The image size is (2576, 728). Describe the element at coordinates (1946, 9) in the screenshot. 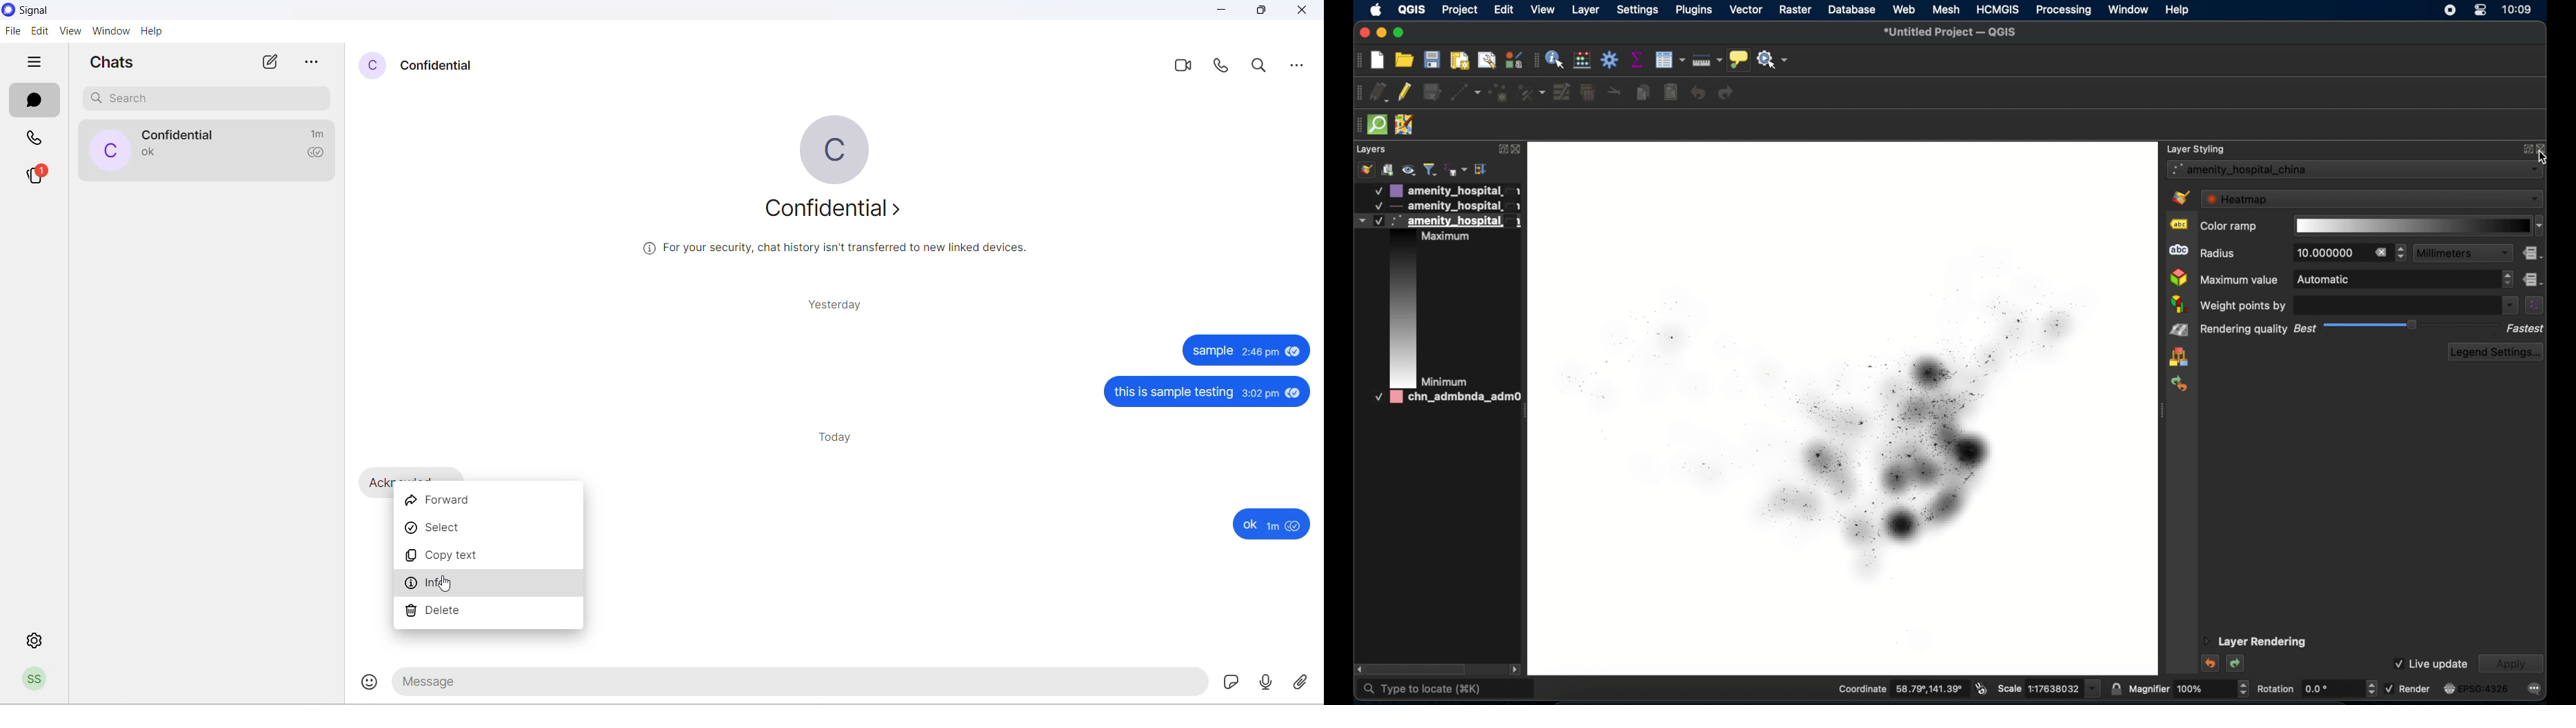

I see `mesh` at that location.